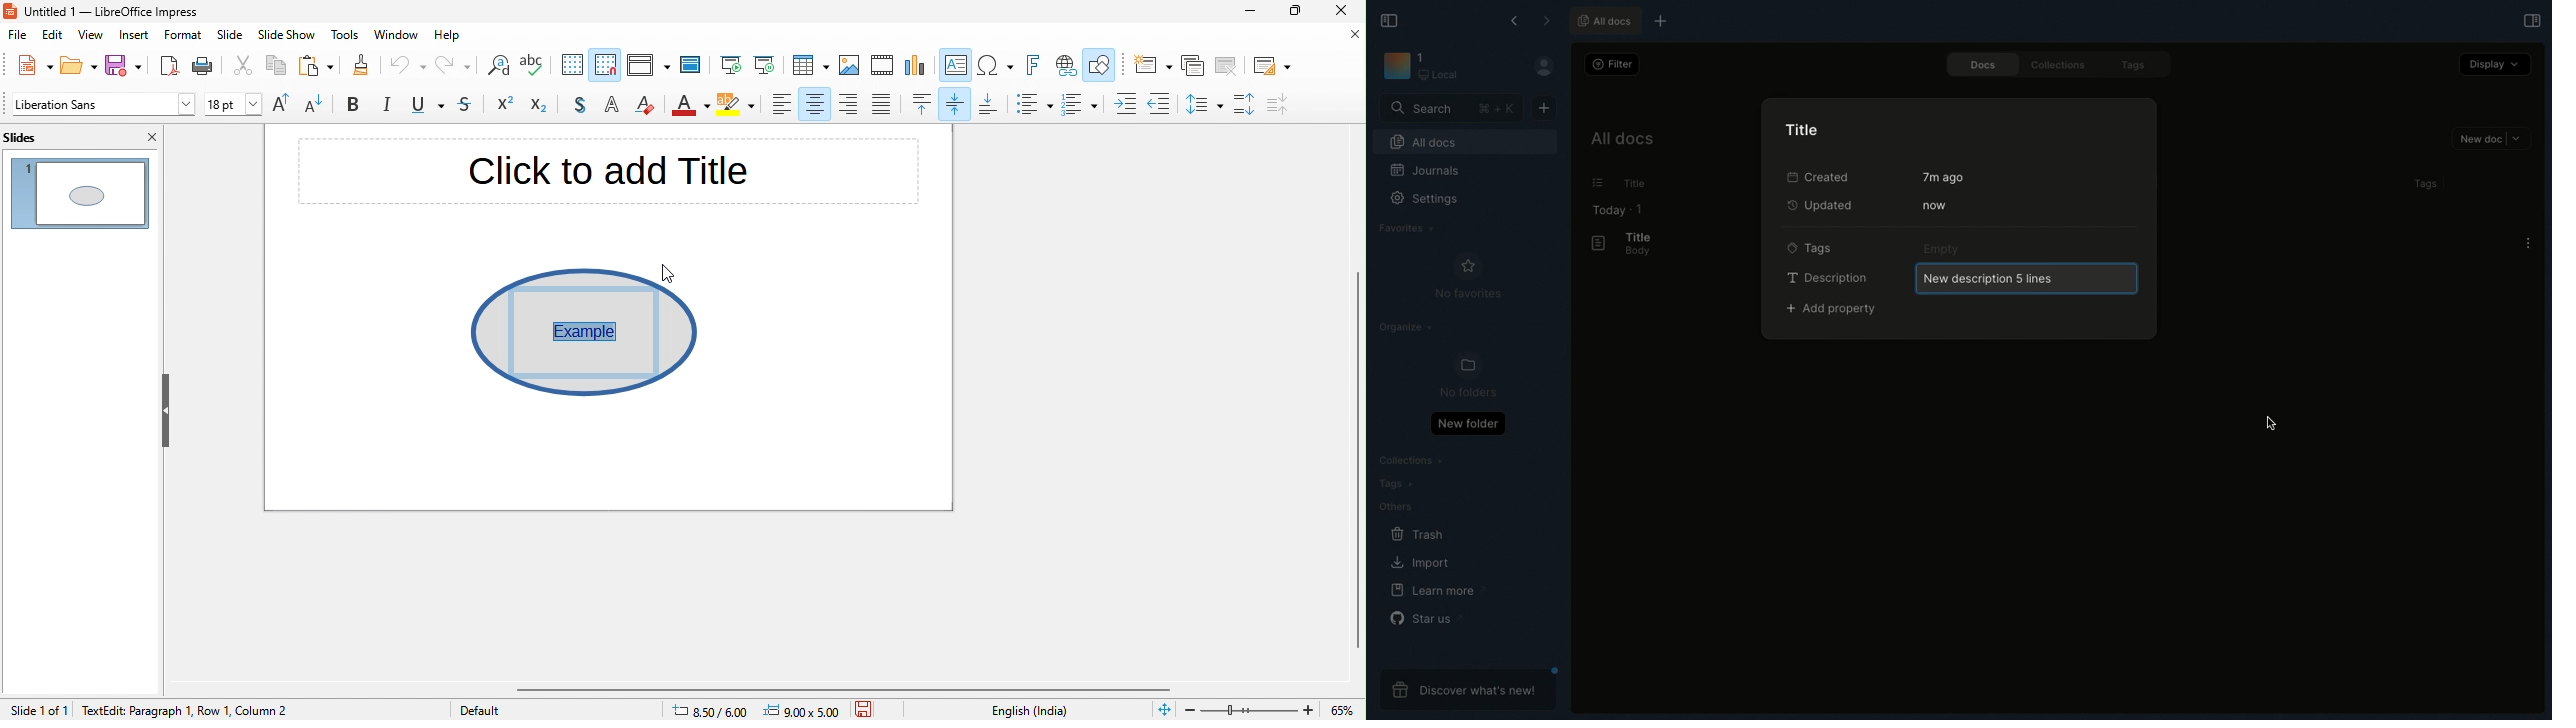  What do you see at coordinates (923, 104) in the screenshot?
I see `align top` at bounding box center [923, 104].